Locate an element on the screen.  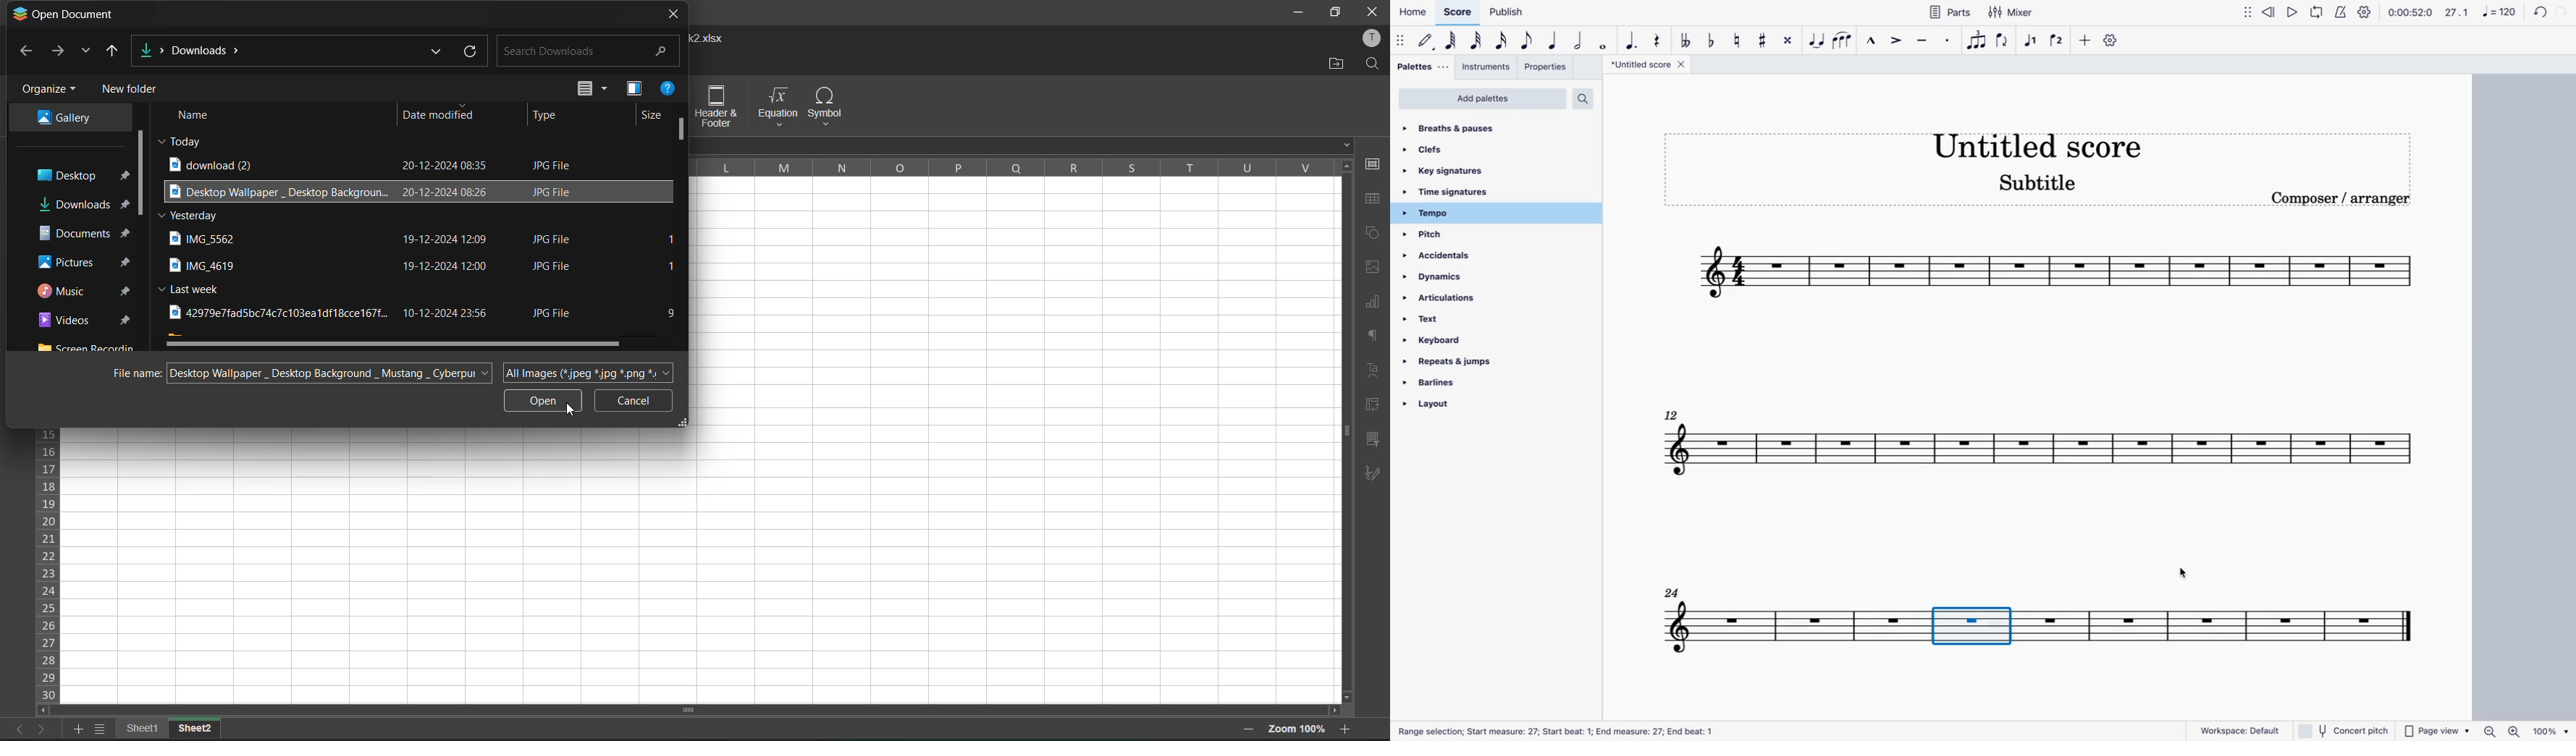
preview pane is located at coordinates (634, 88).